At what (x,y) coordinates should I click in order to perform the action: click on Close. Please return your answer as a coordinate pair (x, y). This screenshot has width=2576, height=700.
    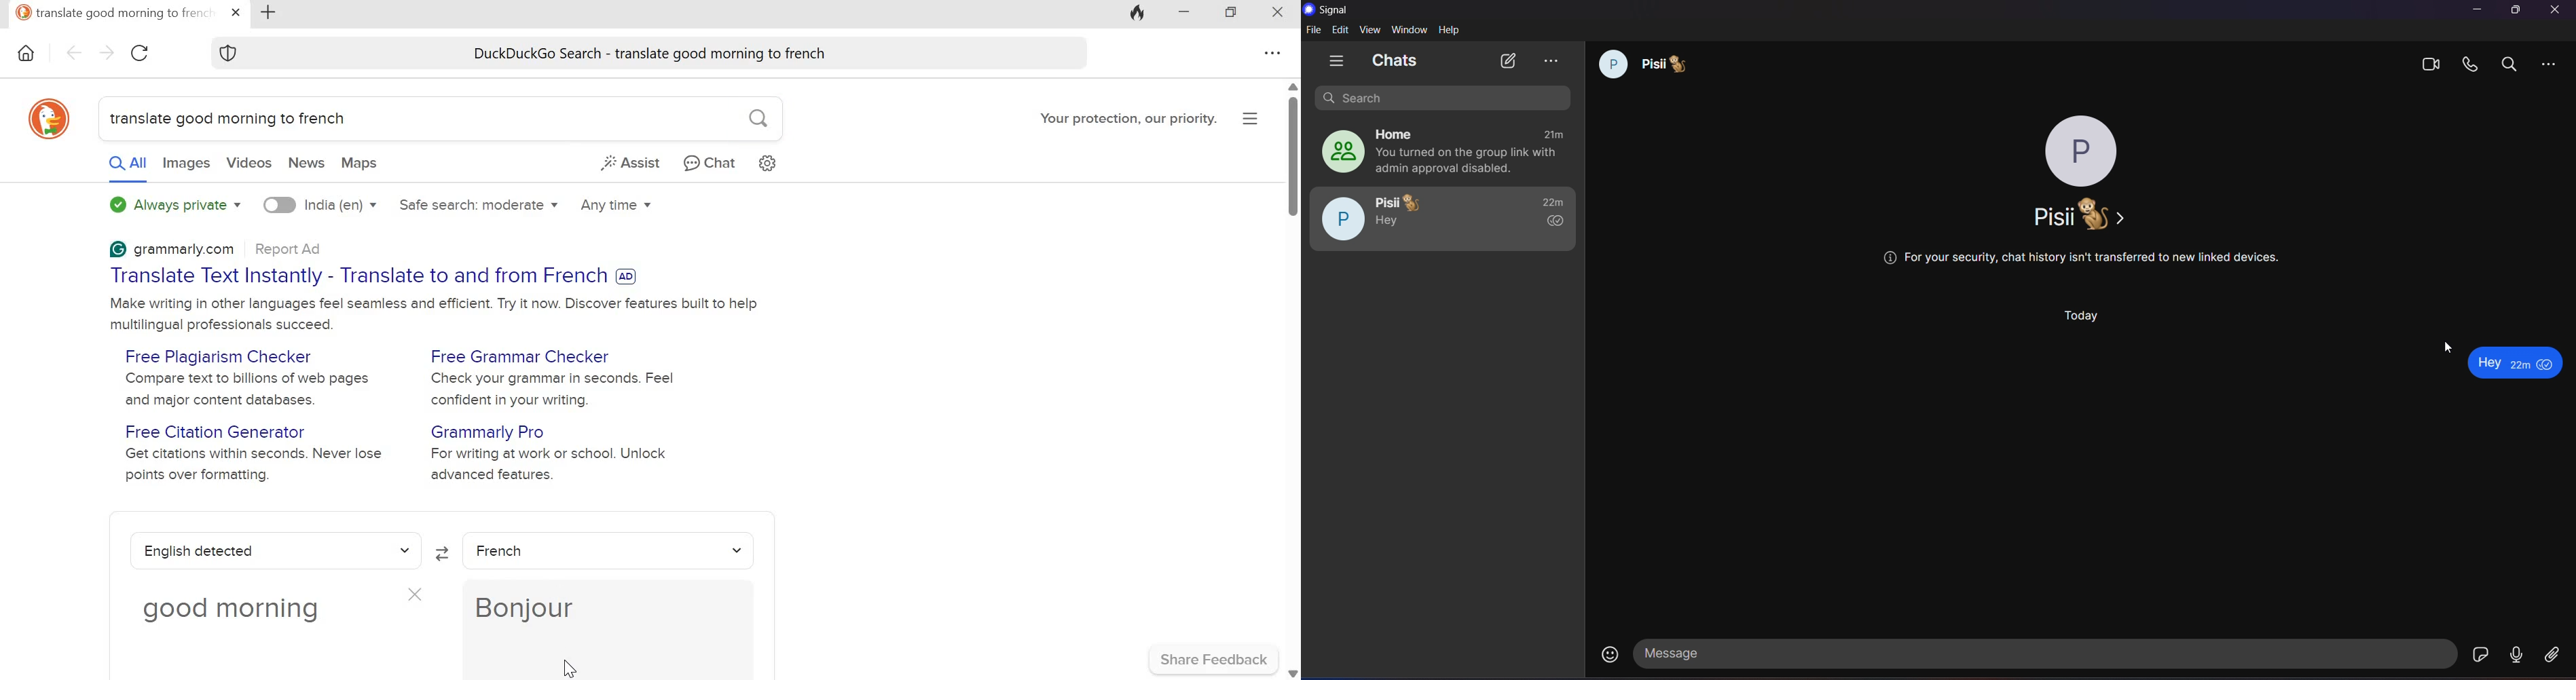
    Looking at the image, I should click on (1281, 16).